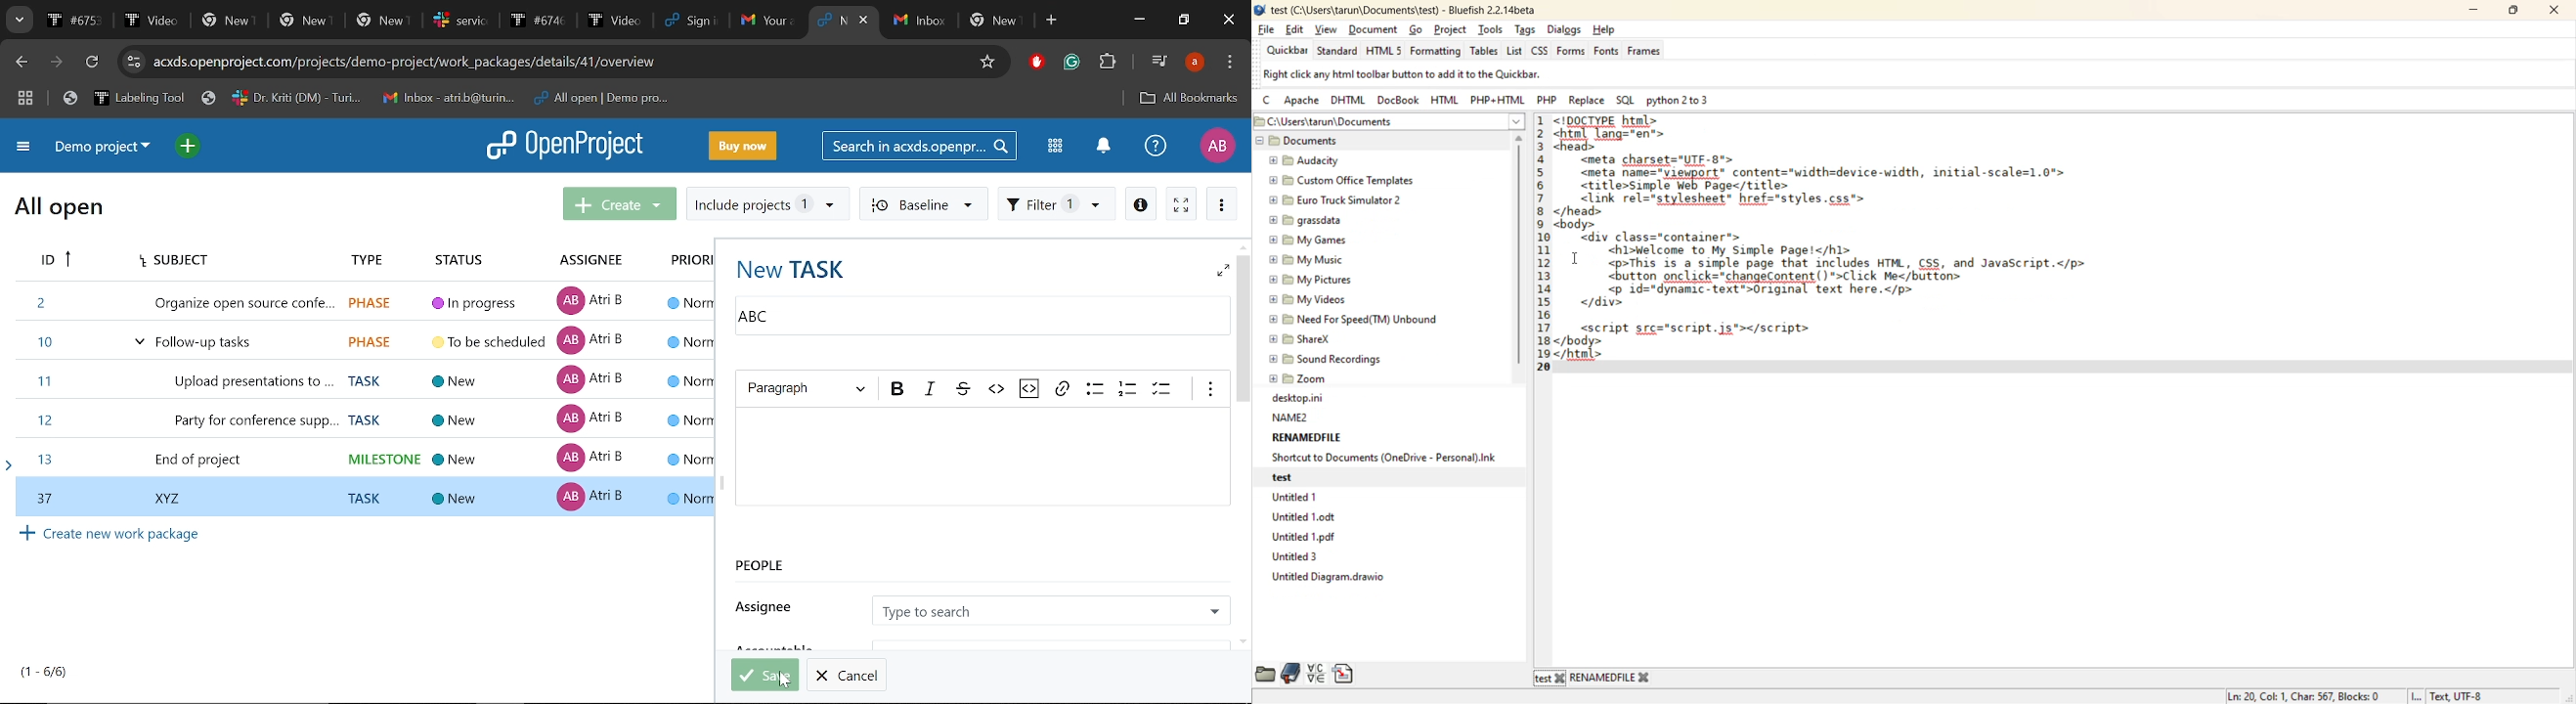  What do you see at coordinates (808, 389) in the screenshot?
I see `Heading` at bounding box center [808, 389].